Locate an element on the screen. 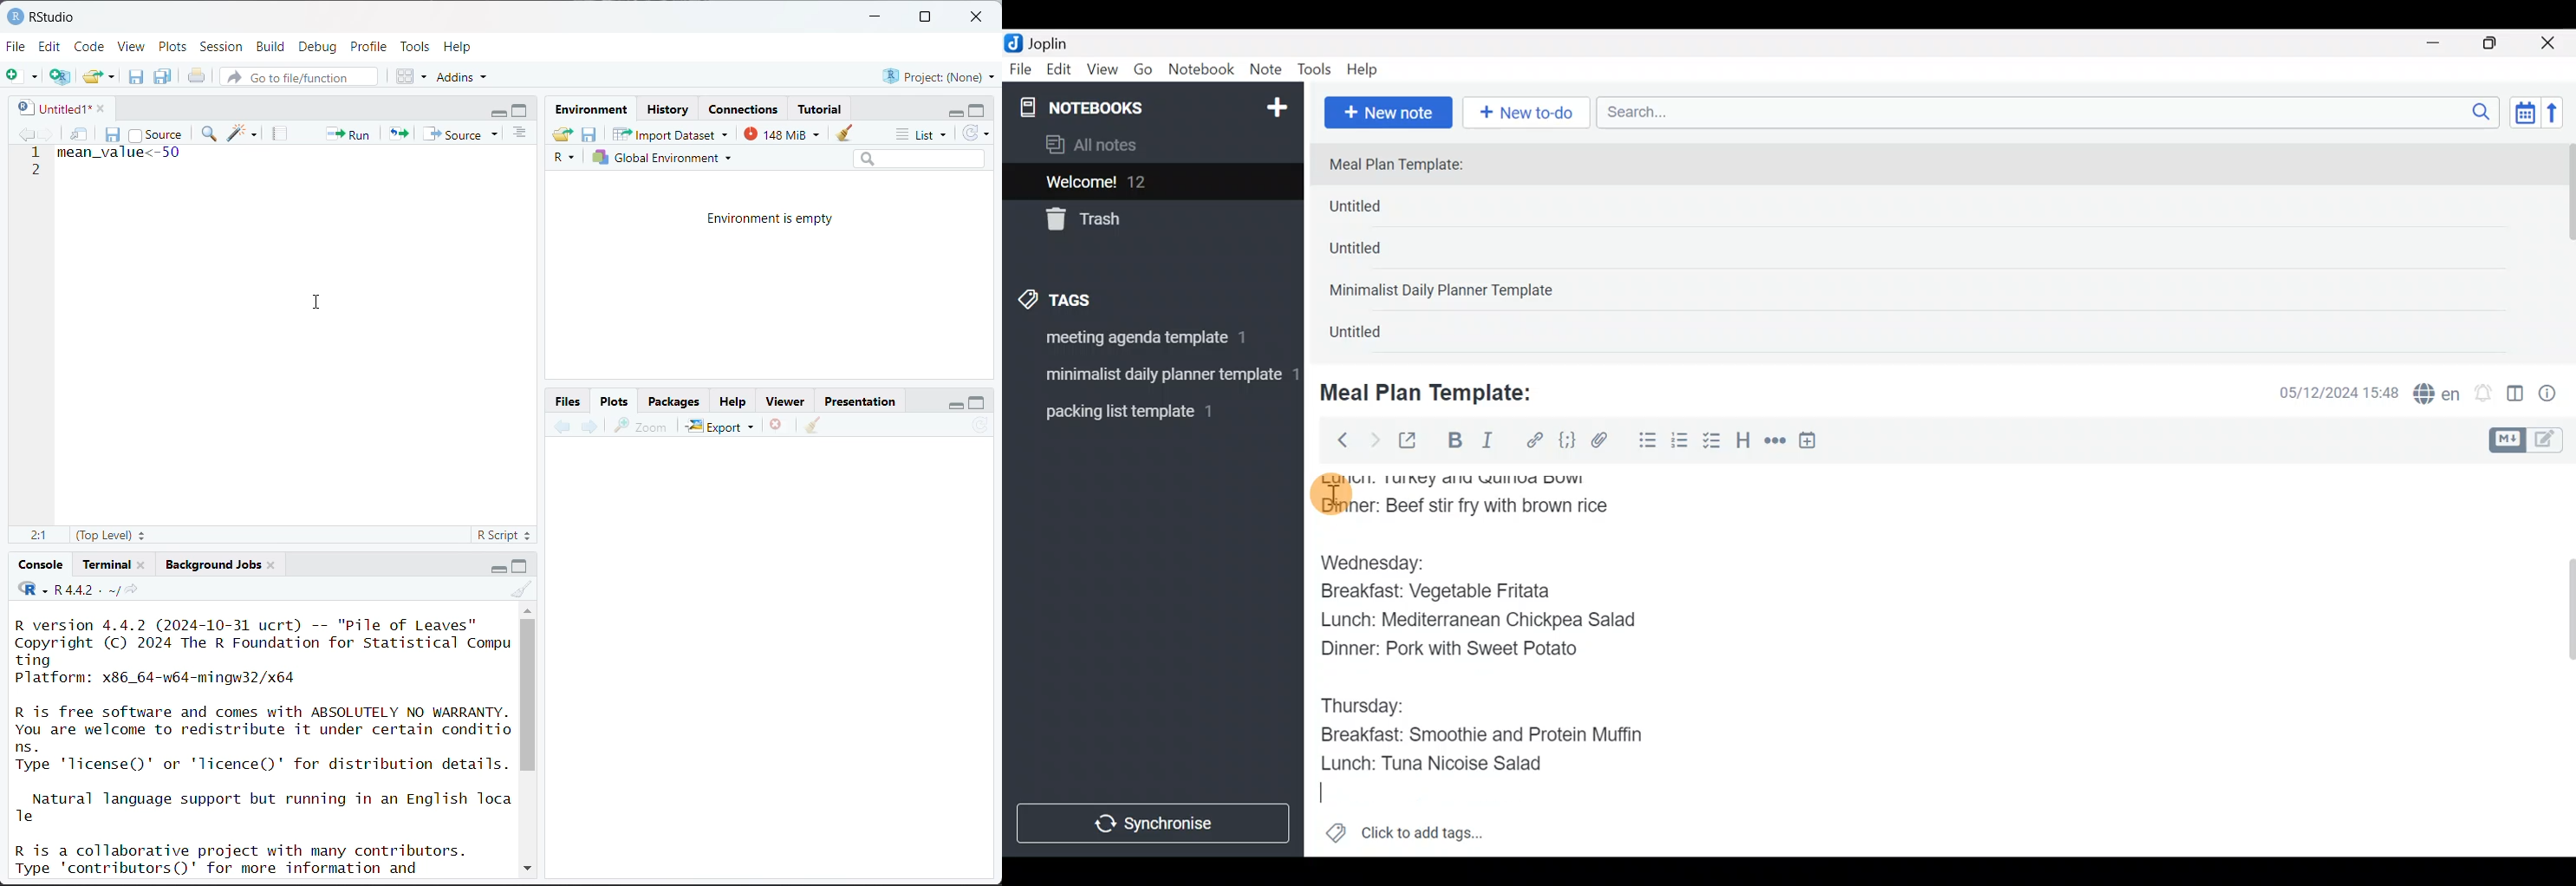  compile report is located at coordinates (282, 134).